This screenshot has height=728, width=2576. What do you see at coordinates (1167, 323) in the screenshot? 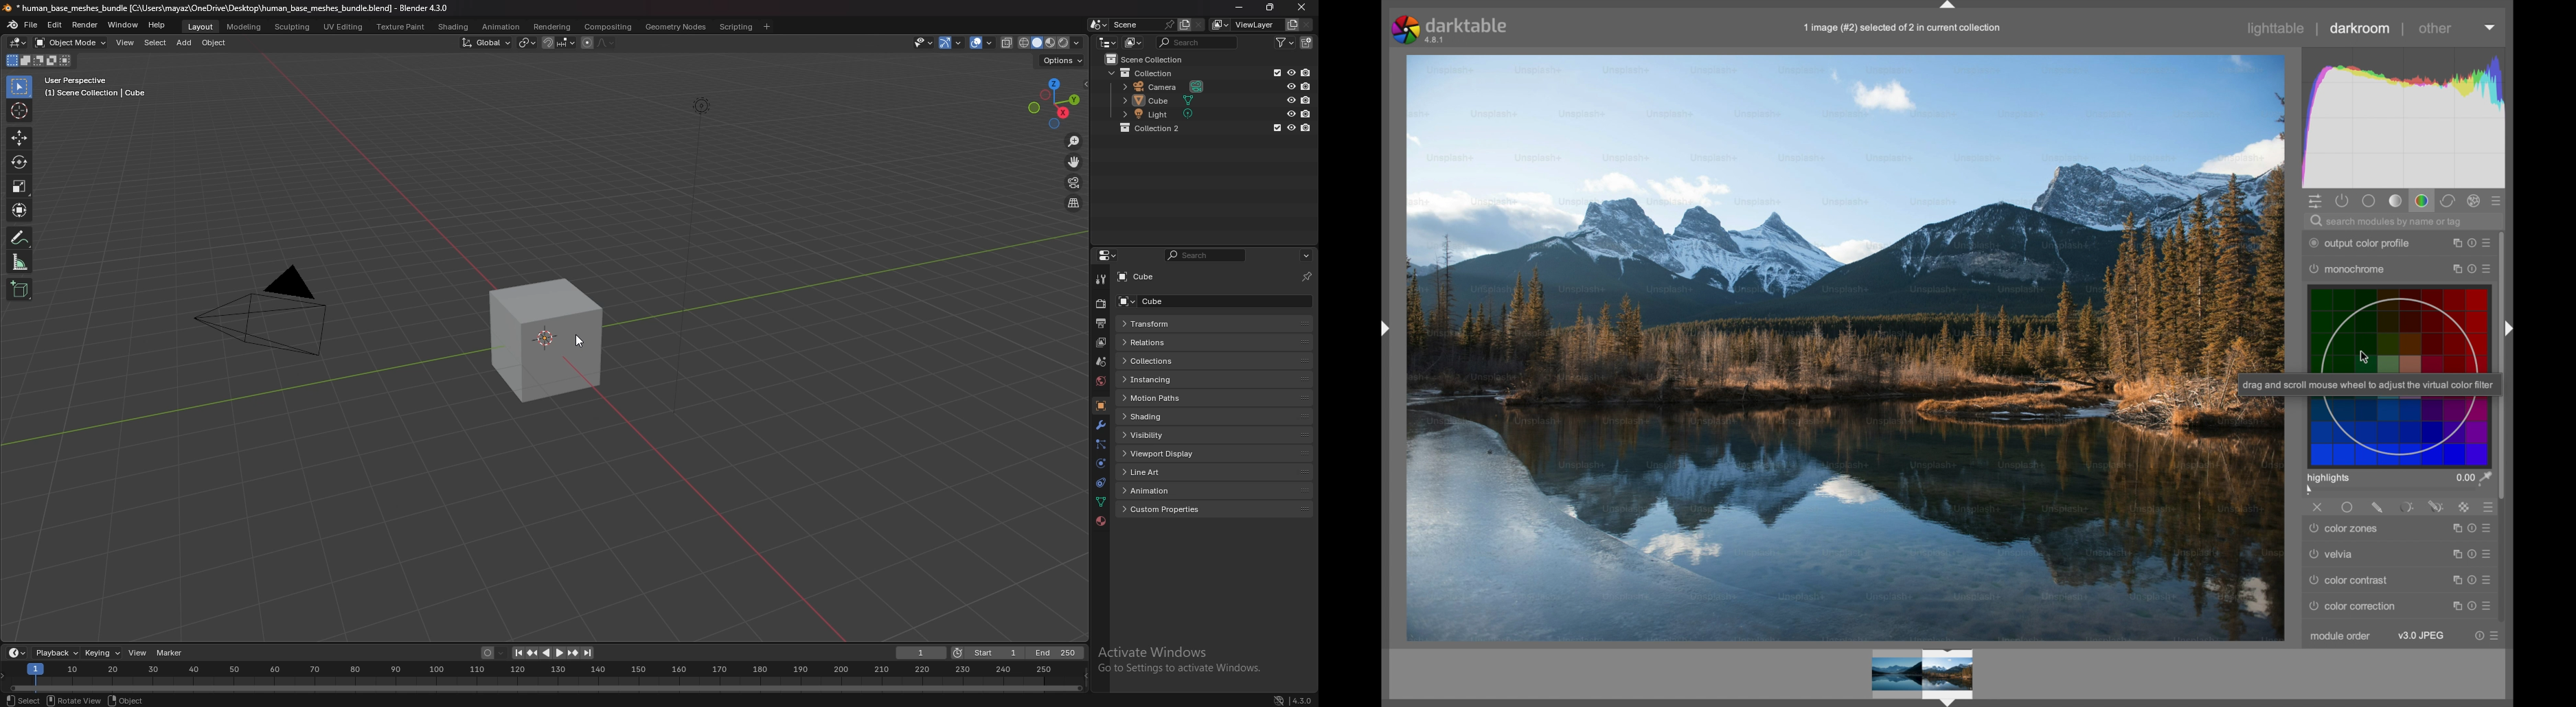
I see `transform` at bounding box center [1167, 323].